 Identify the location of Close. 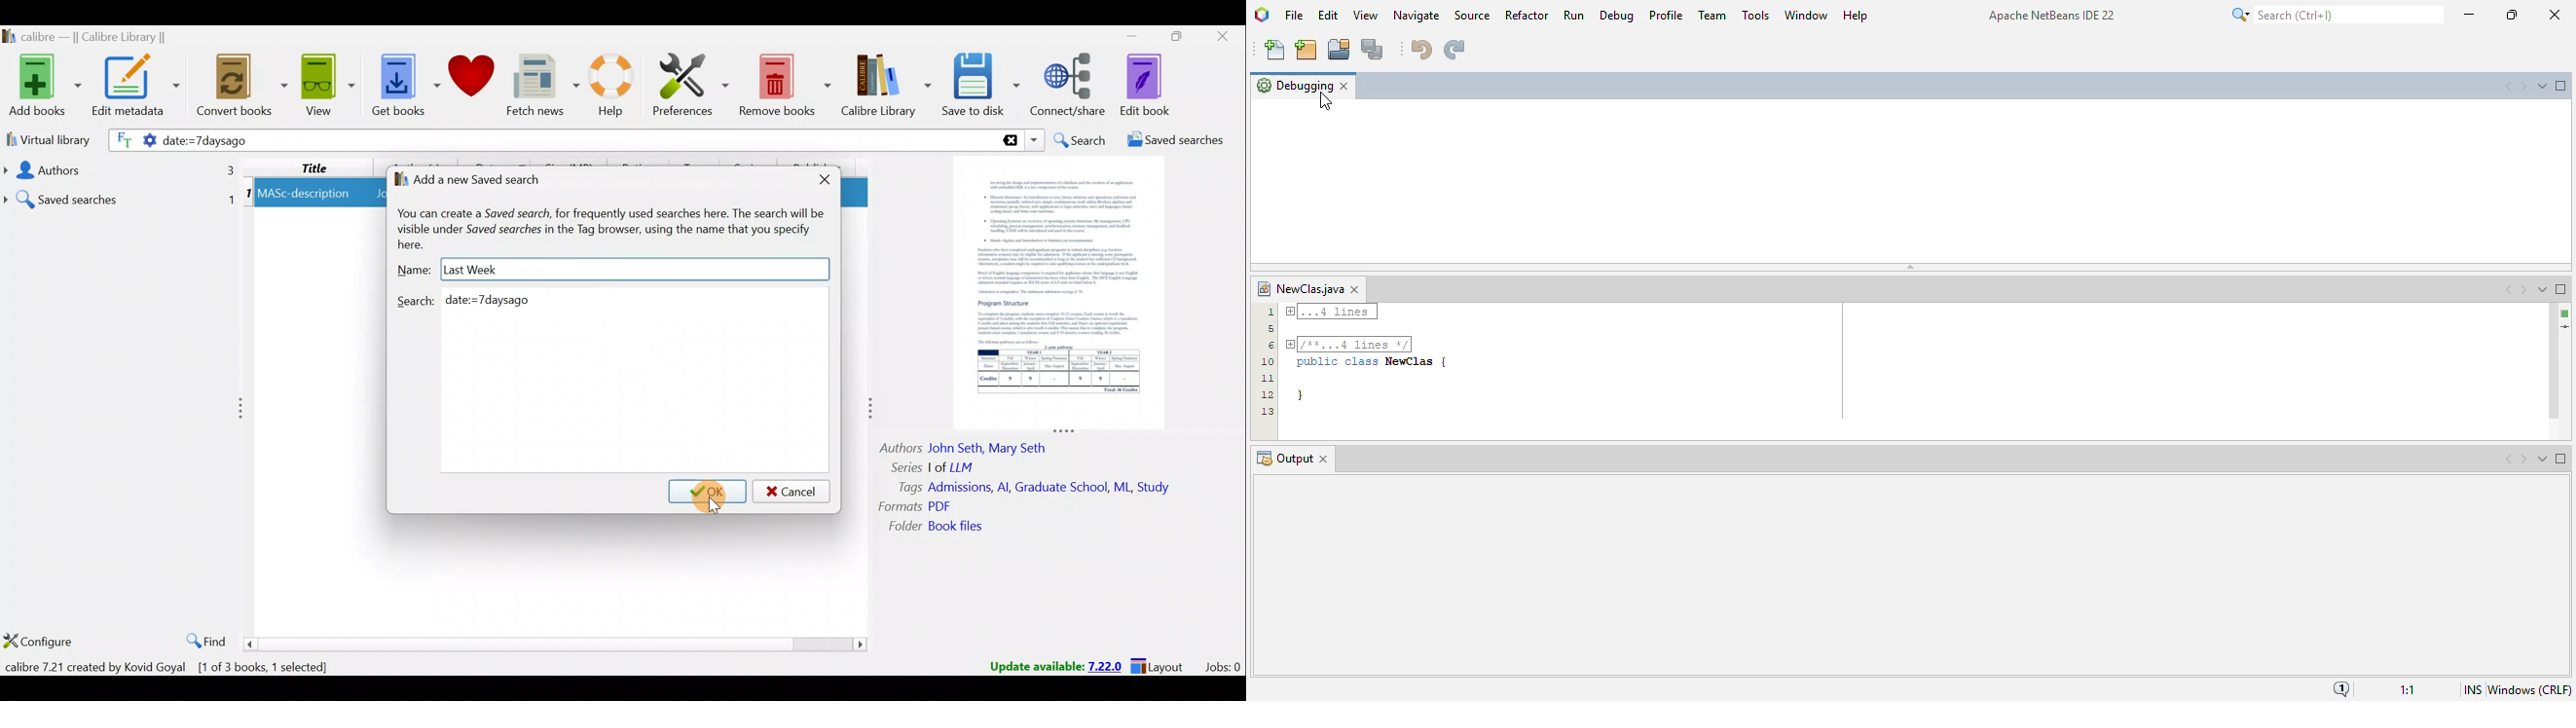
(819, 178).